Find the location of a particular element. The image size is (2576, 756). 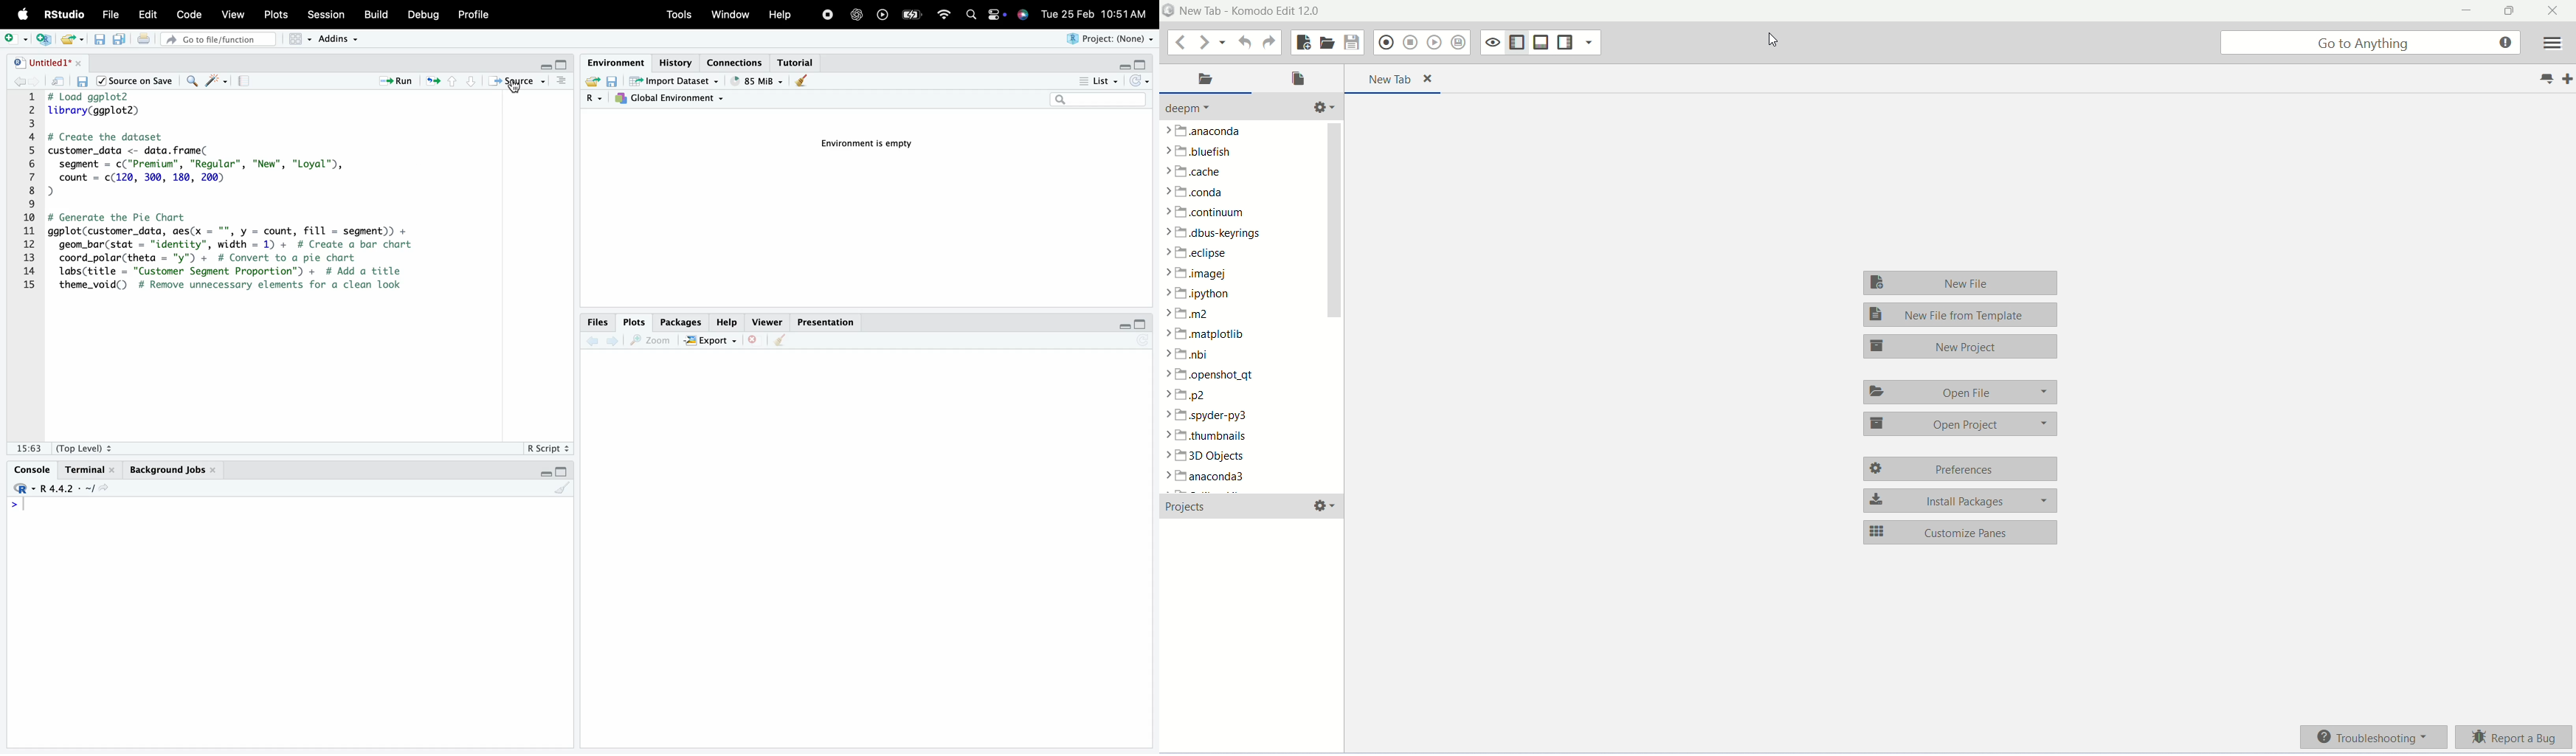

Viewer is located at coordinates (766, 320).